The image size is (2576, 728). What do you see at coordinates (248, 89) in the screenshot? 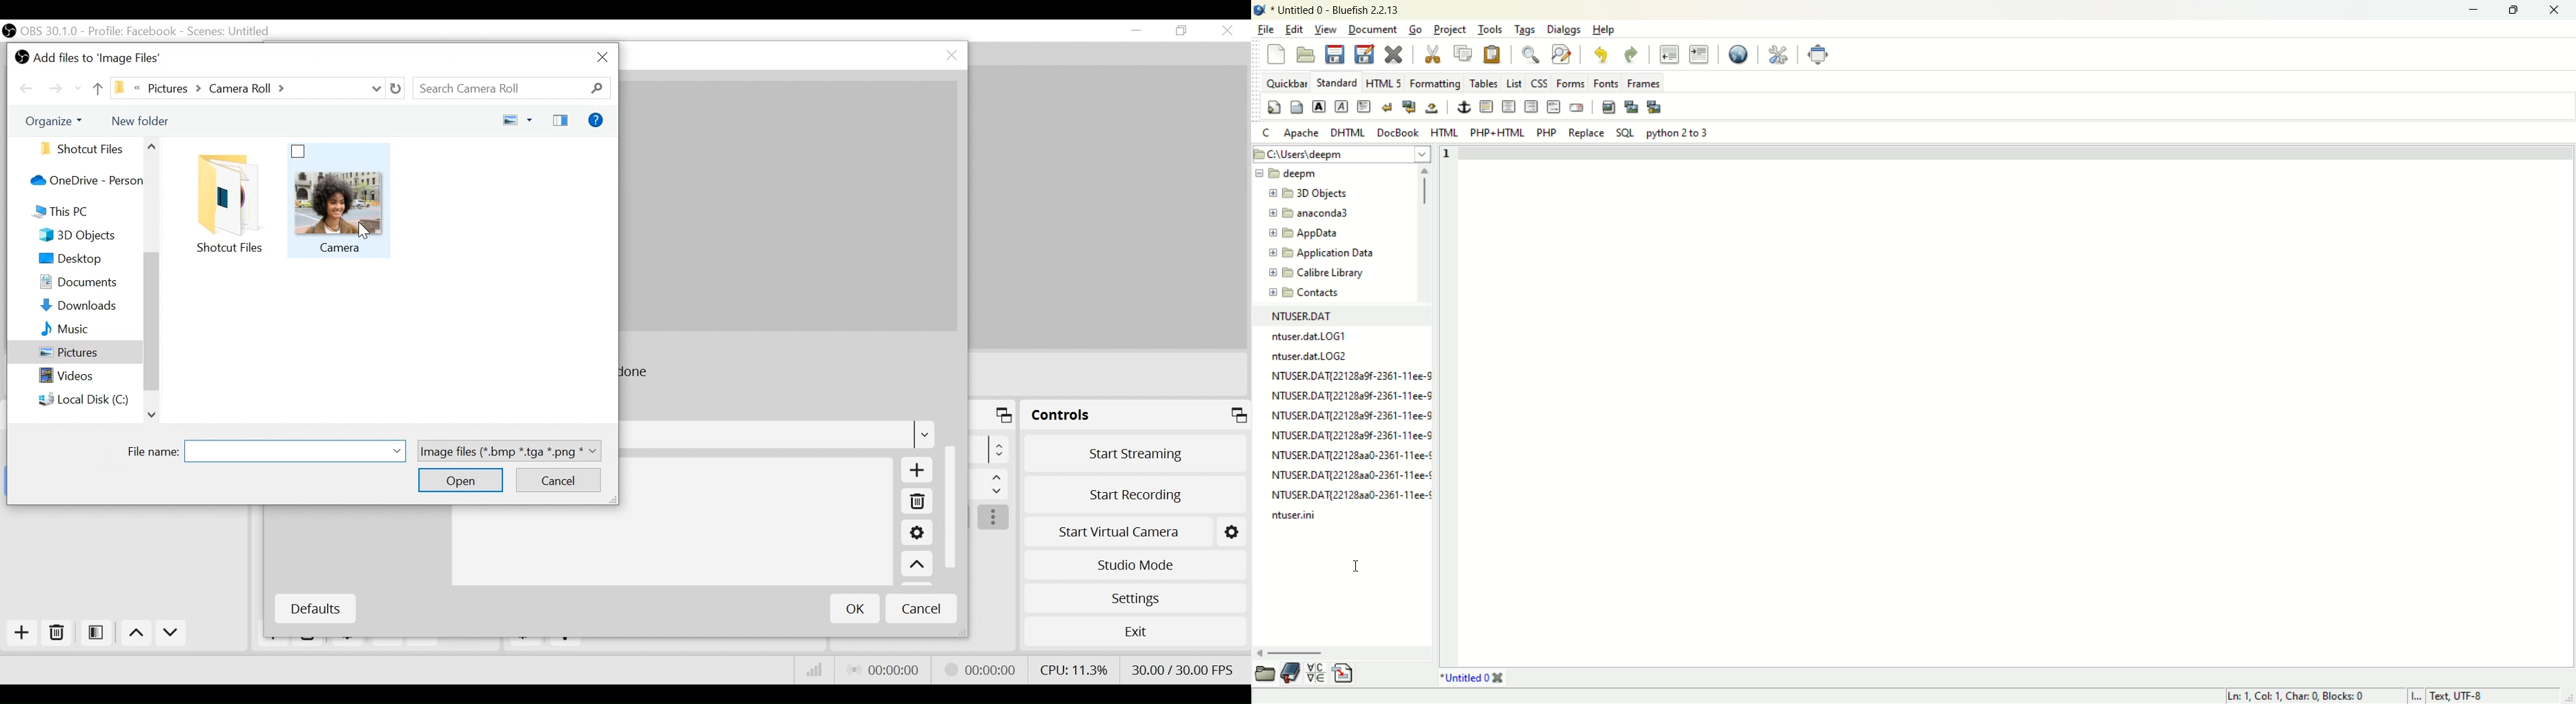
I see `File Path` at bounding box center [248, 89].